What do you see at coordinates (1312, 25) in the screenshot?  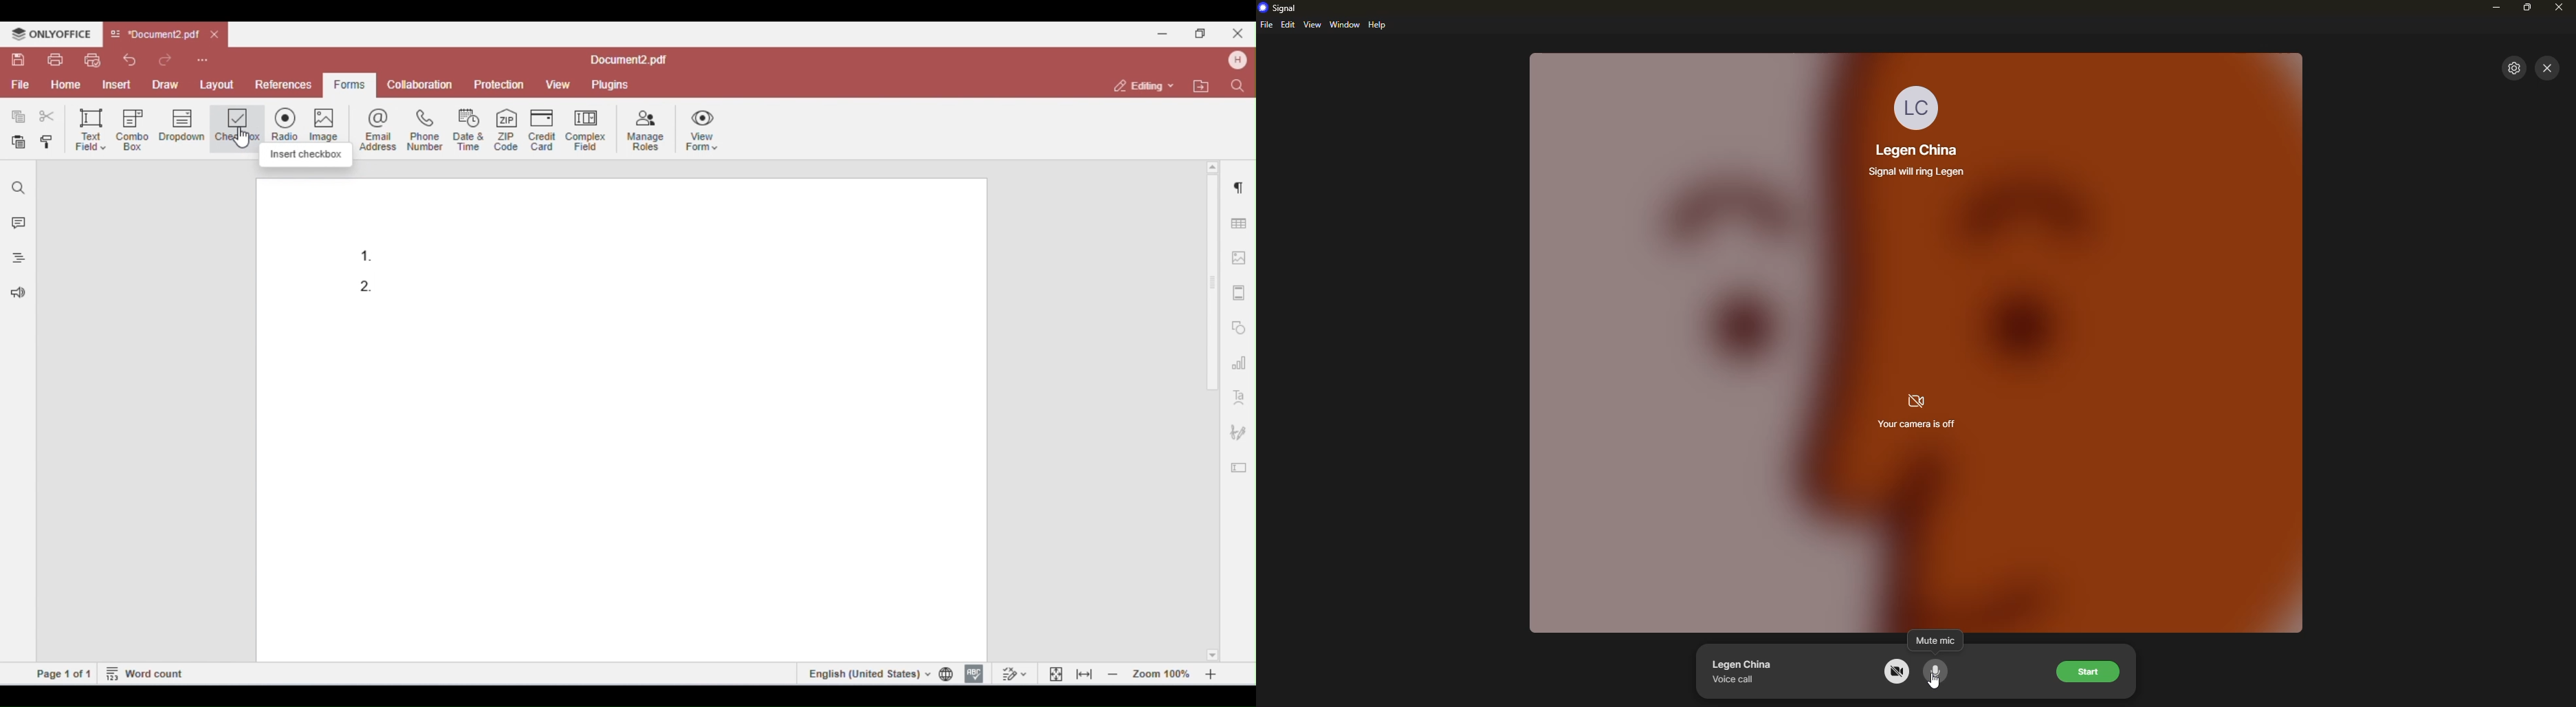 I see `view` at bounding box center [1312, 25].